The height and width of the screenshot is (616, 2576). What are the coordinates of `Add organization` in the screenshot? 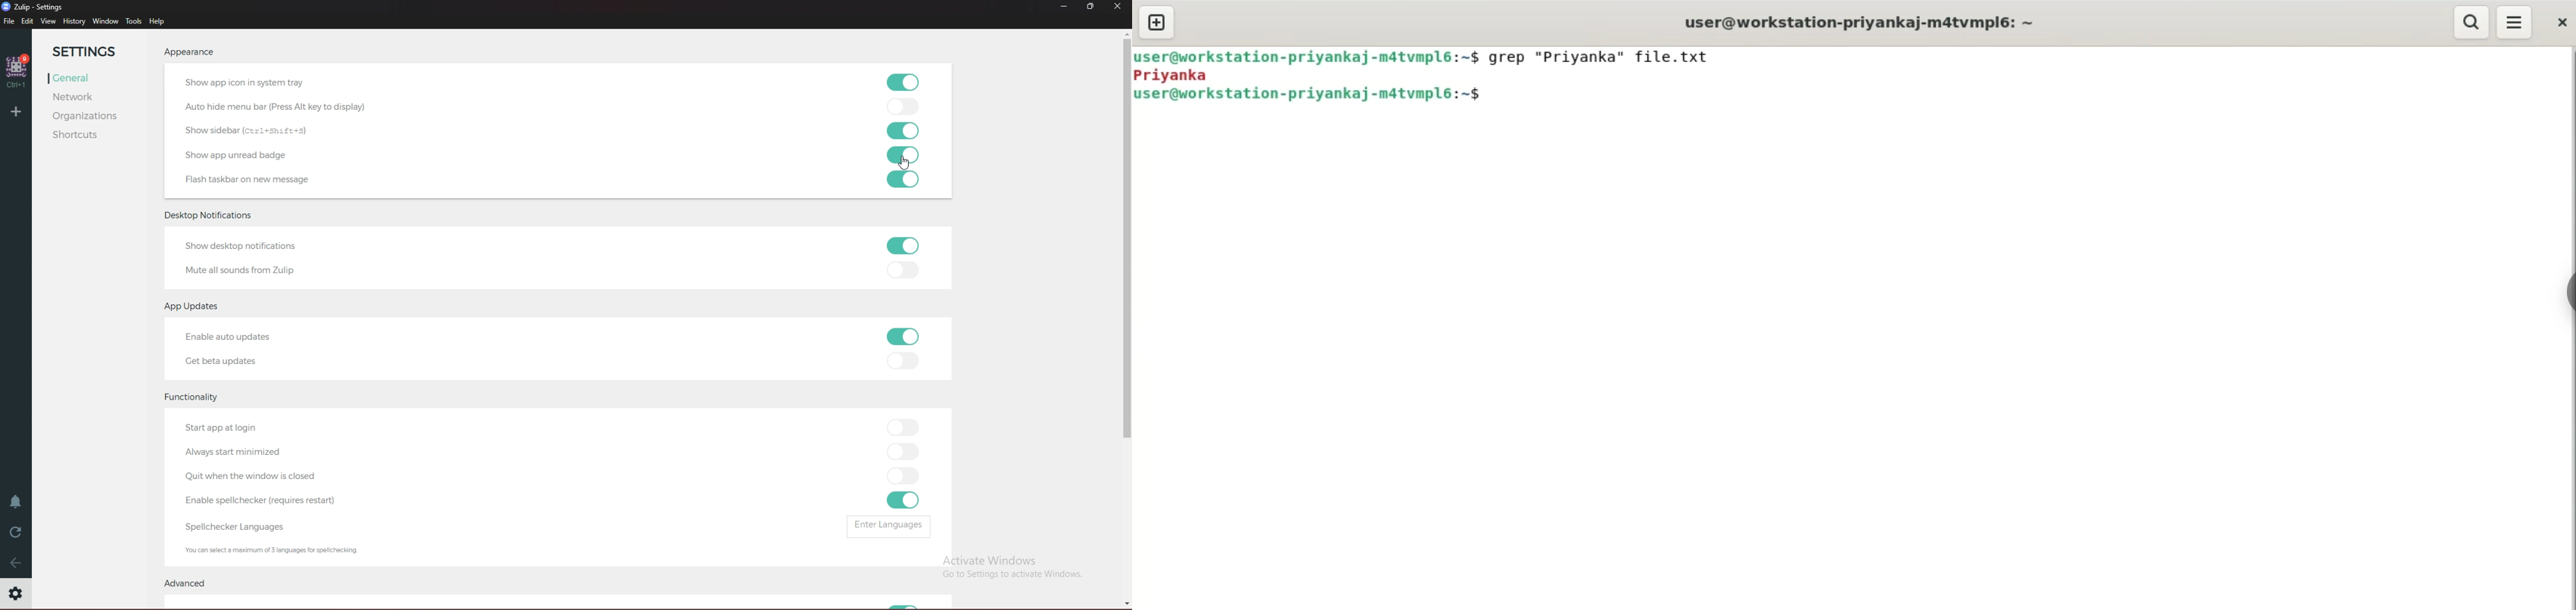 It's located at (16, 111).